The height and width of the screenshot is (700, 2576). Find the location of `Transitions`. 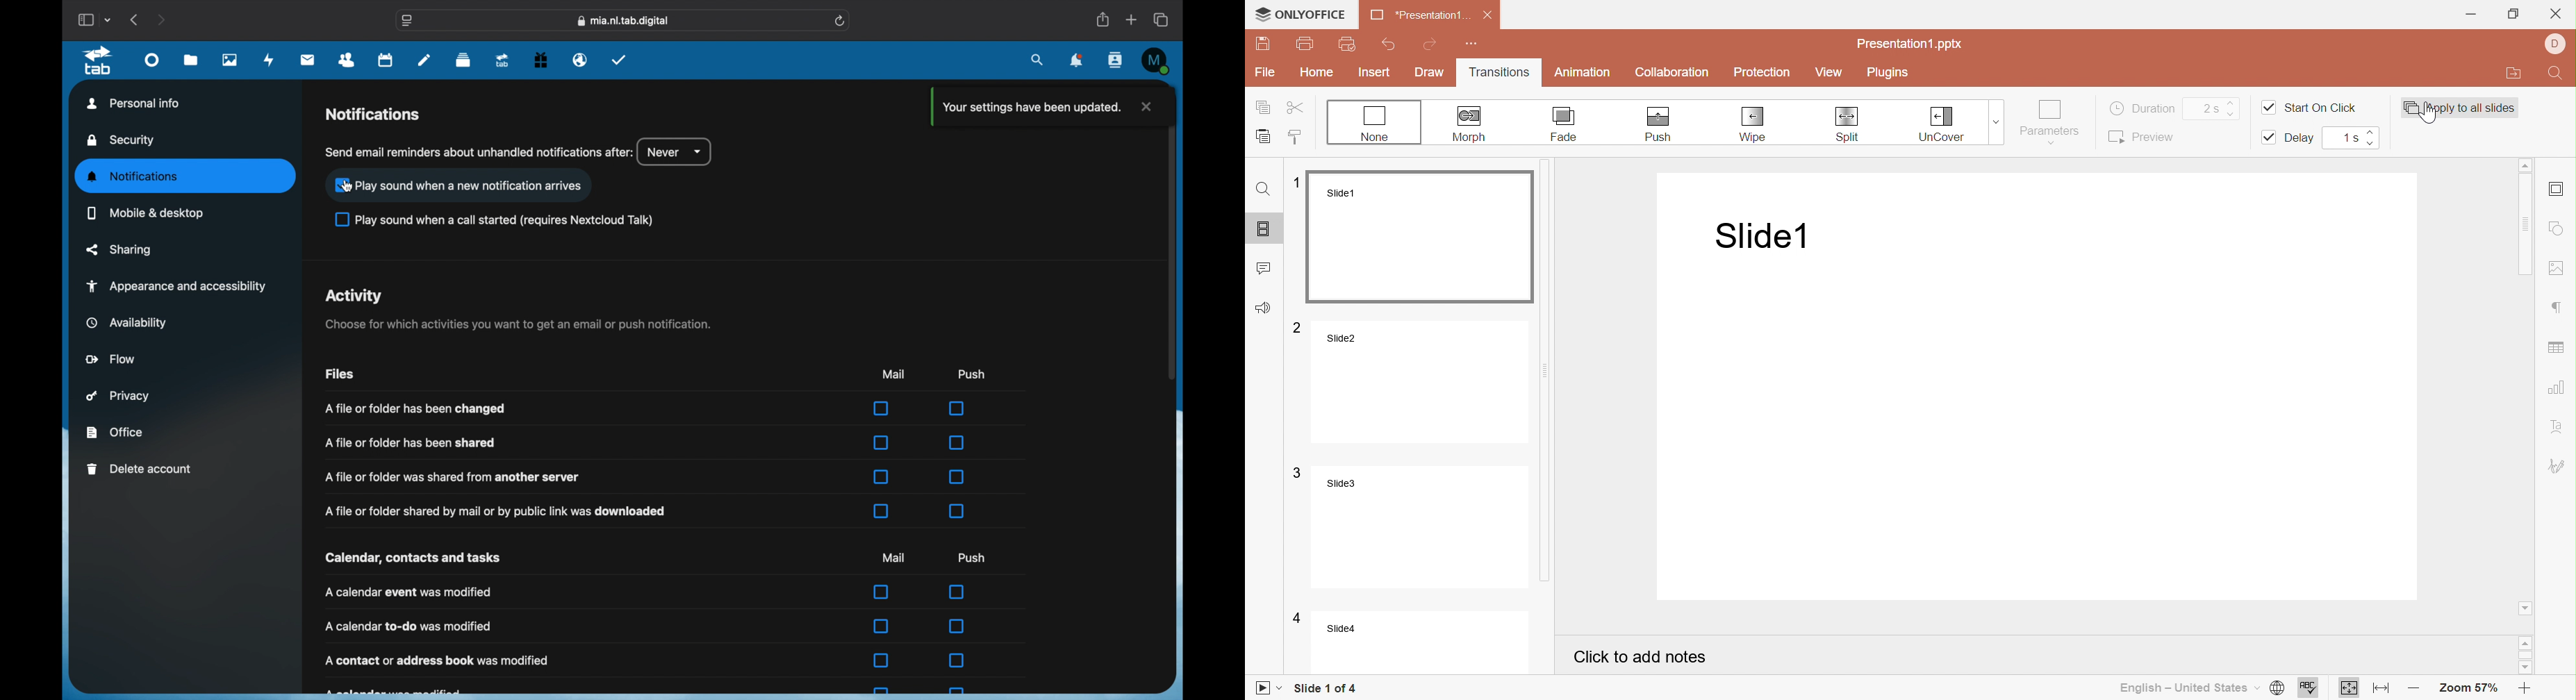

Transitions is located at coordinates (1504, 74).